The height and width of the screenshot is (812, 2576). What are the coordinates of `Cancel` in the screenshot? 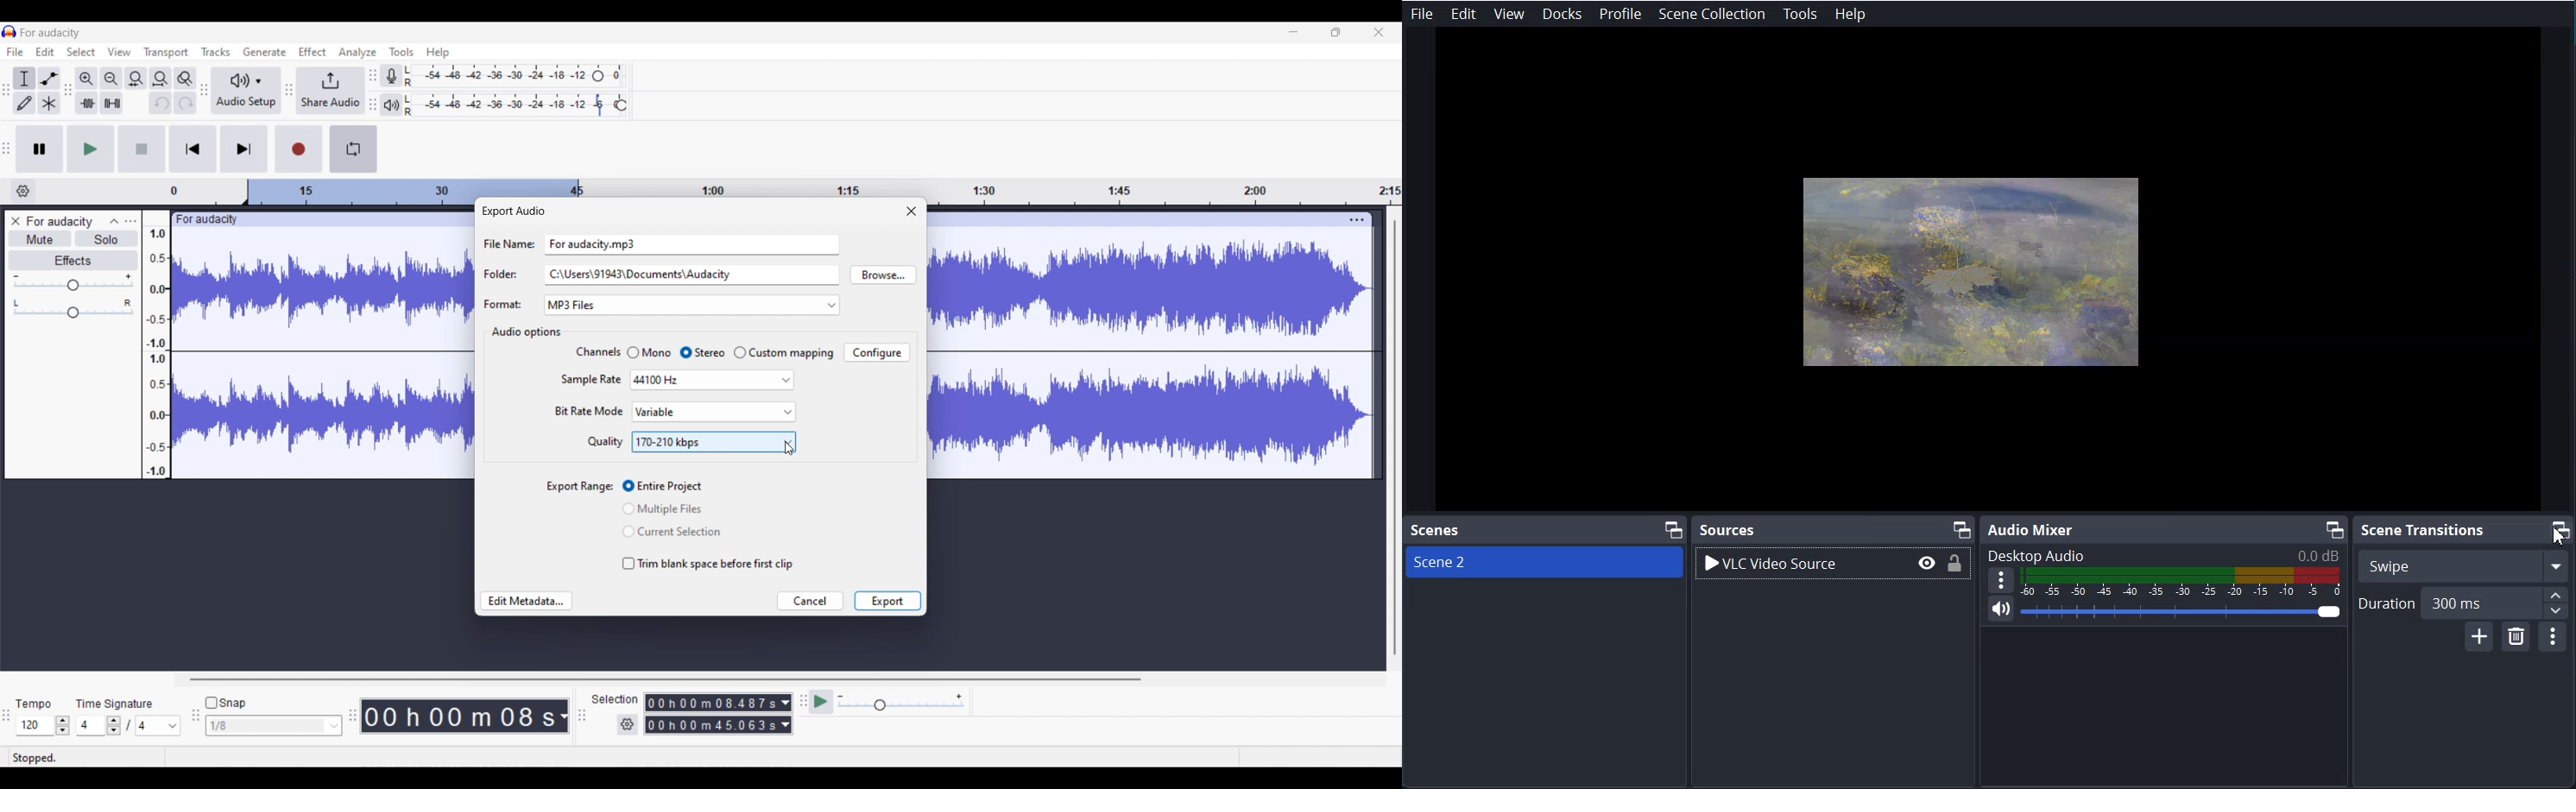 It's located at (812, 601).